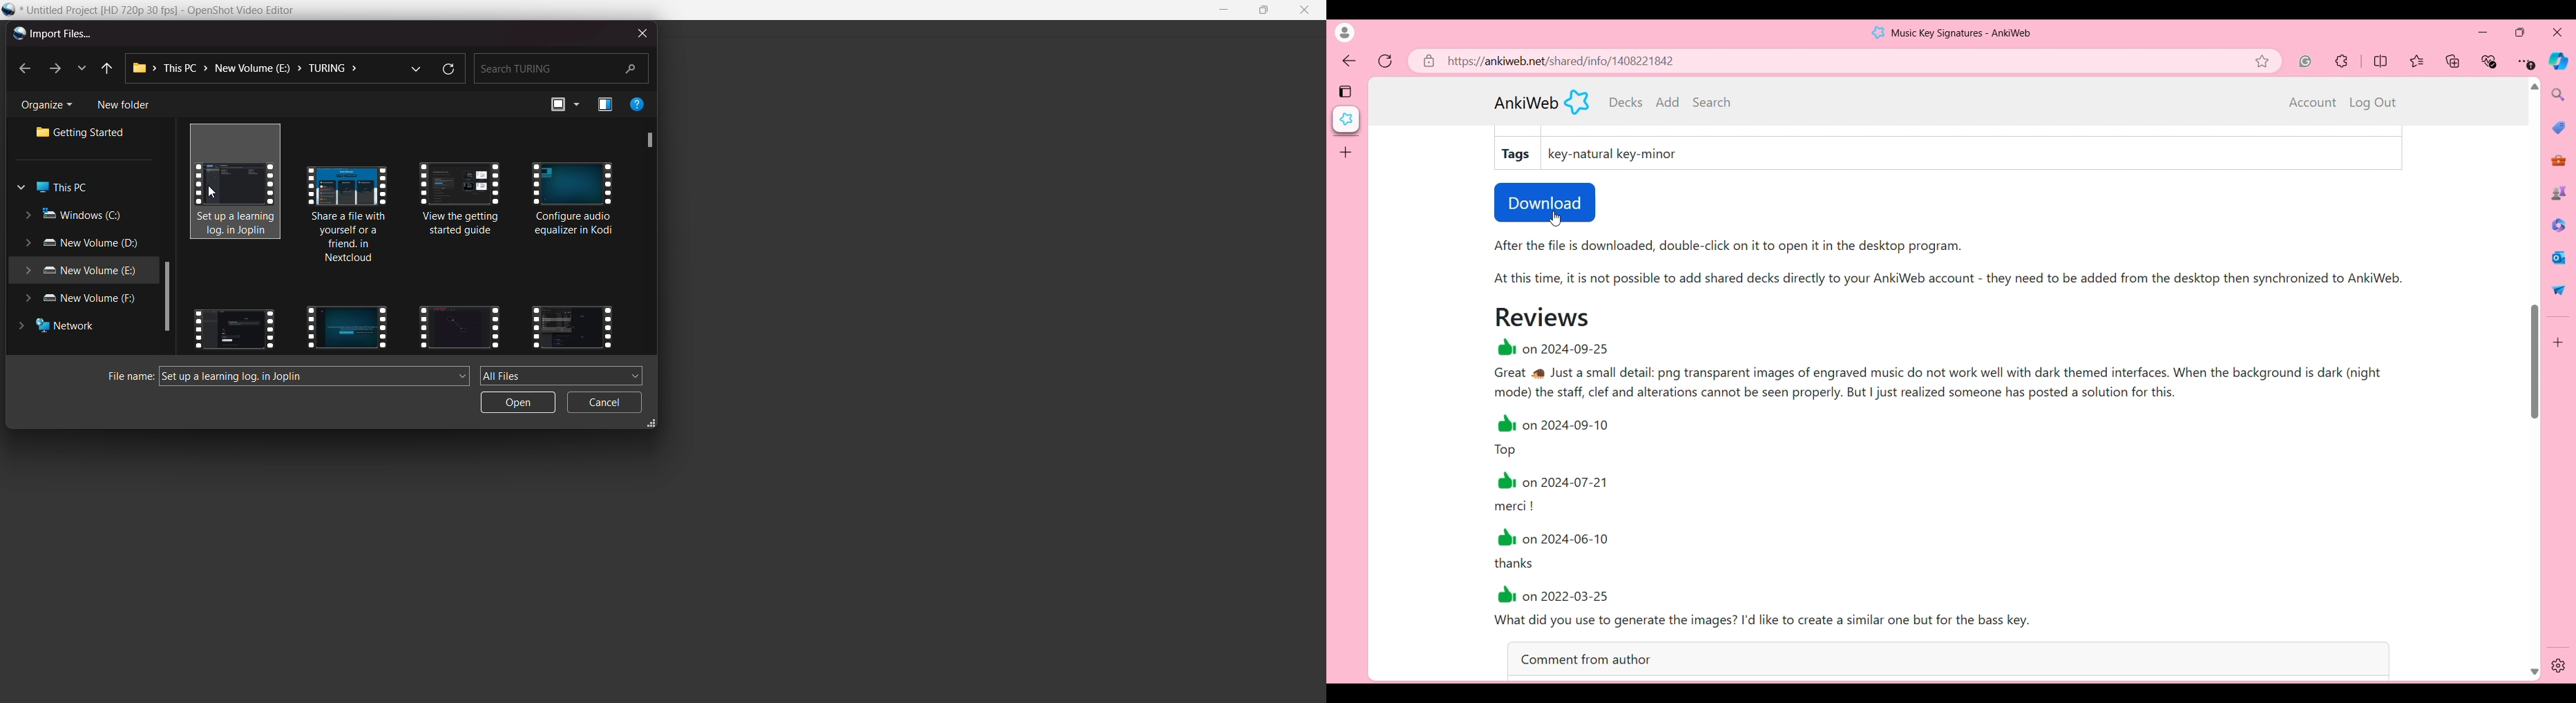 The height and width of the screenshot is (728, 2576). Describe the element at coordinates (2560, 94) in the screenshot. I see `Search` at that location.